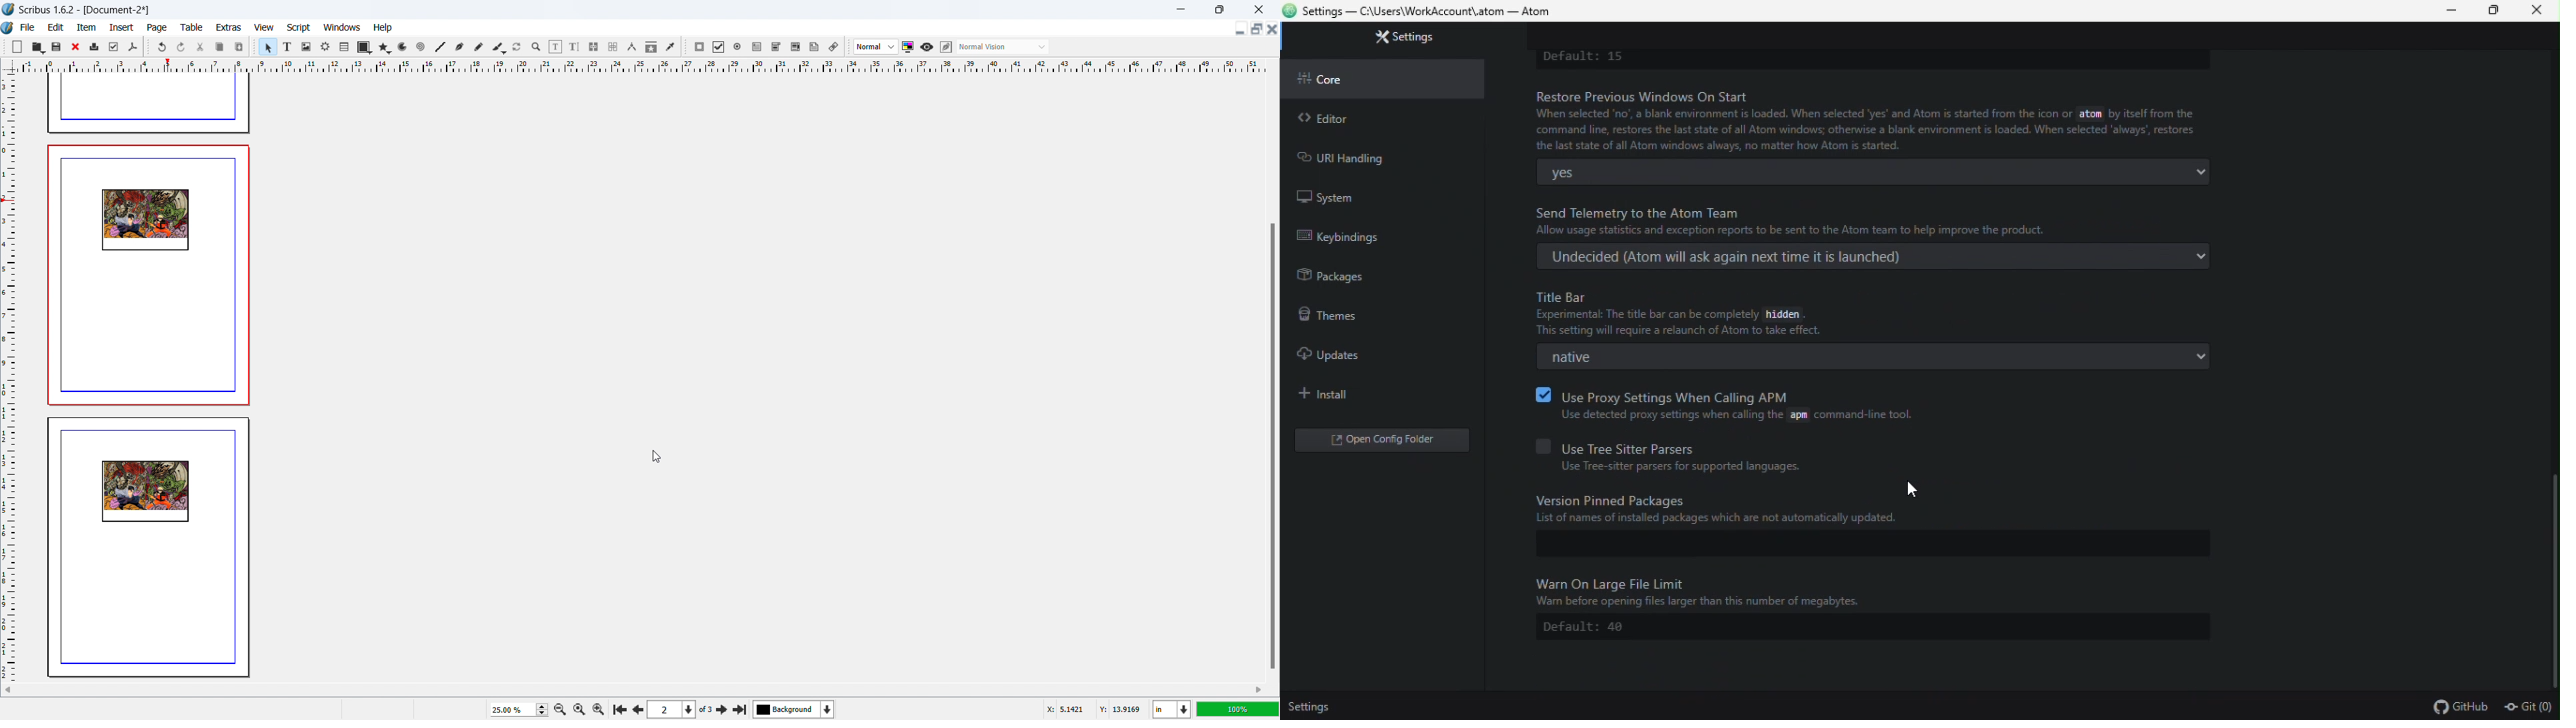  What do you see at coordinates (77, 47) in the screenshot?
I see `close` at bounding box center [77, 47].